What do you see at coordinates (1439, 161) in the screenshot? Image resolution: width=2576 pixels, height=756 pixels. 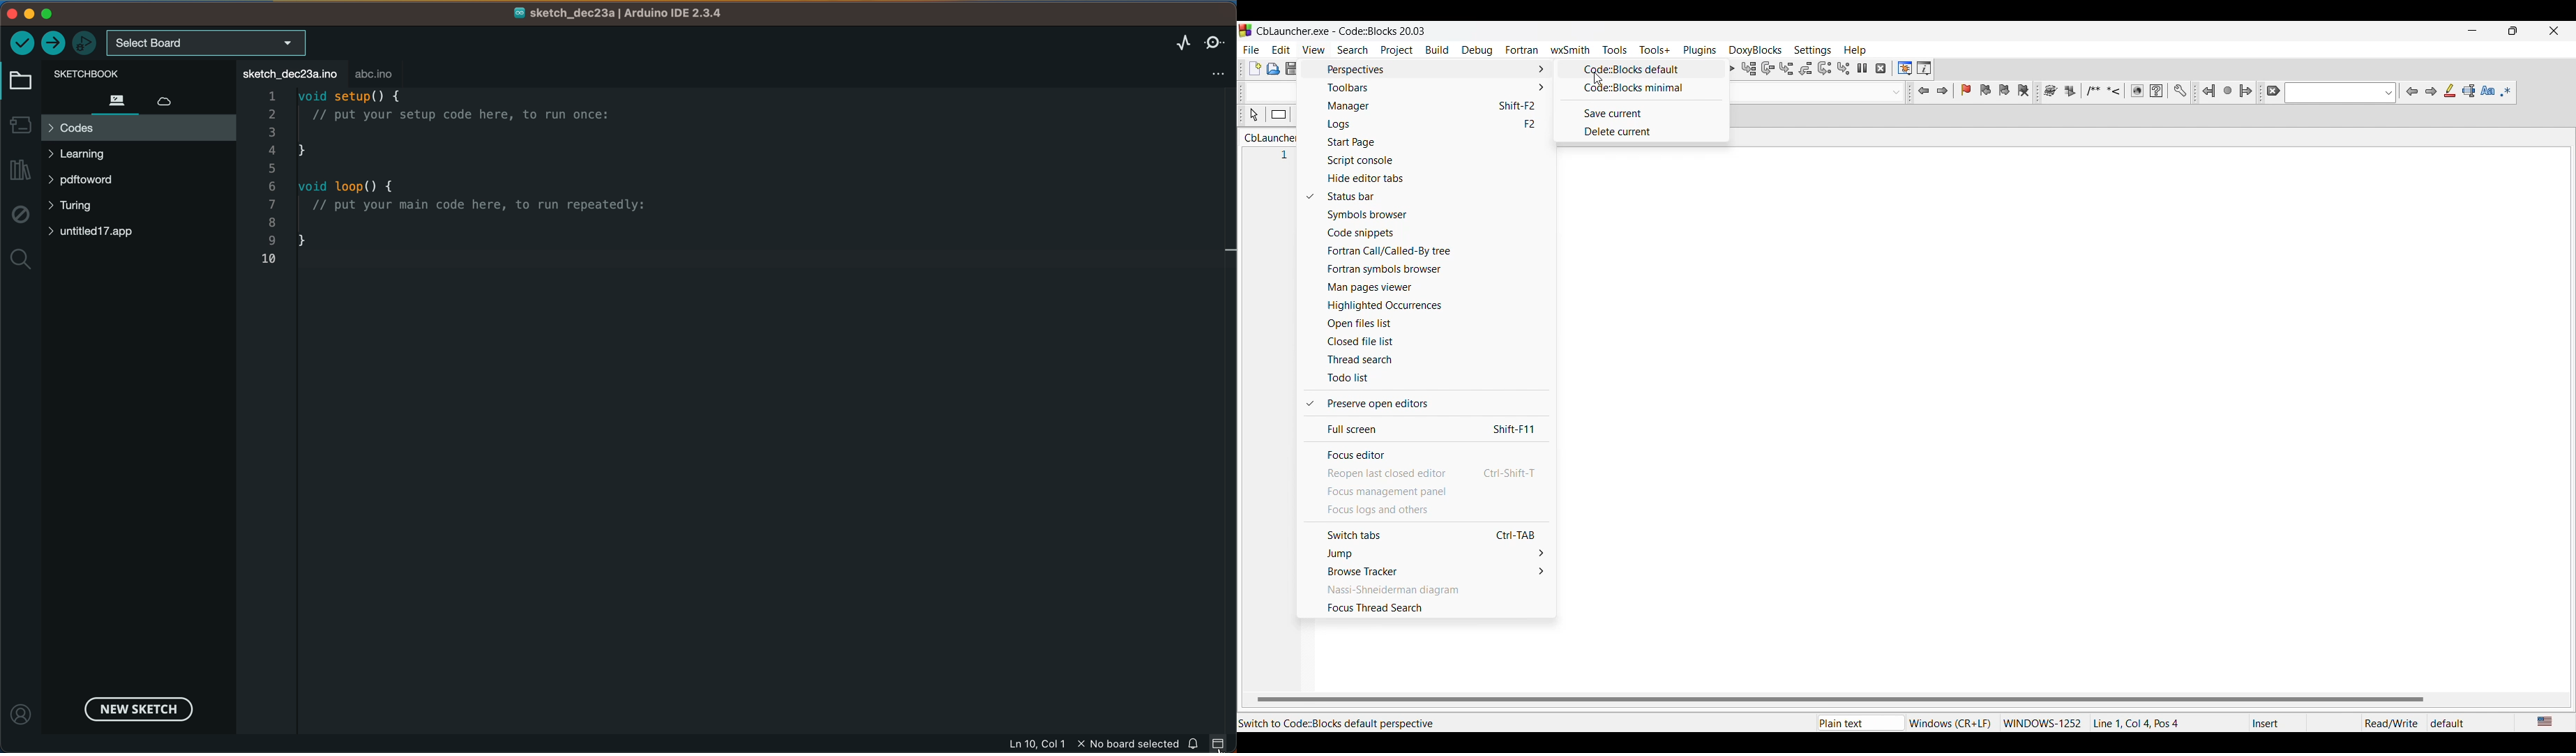 I see `Script console` at bounding box center [1439, 161].